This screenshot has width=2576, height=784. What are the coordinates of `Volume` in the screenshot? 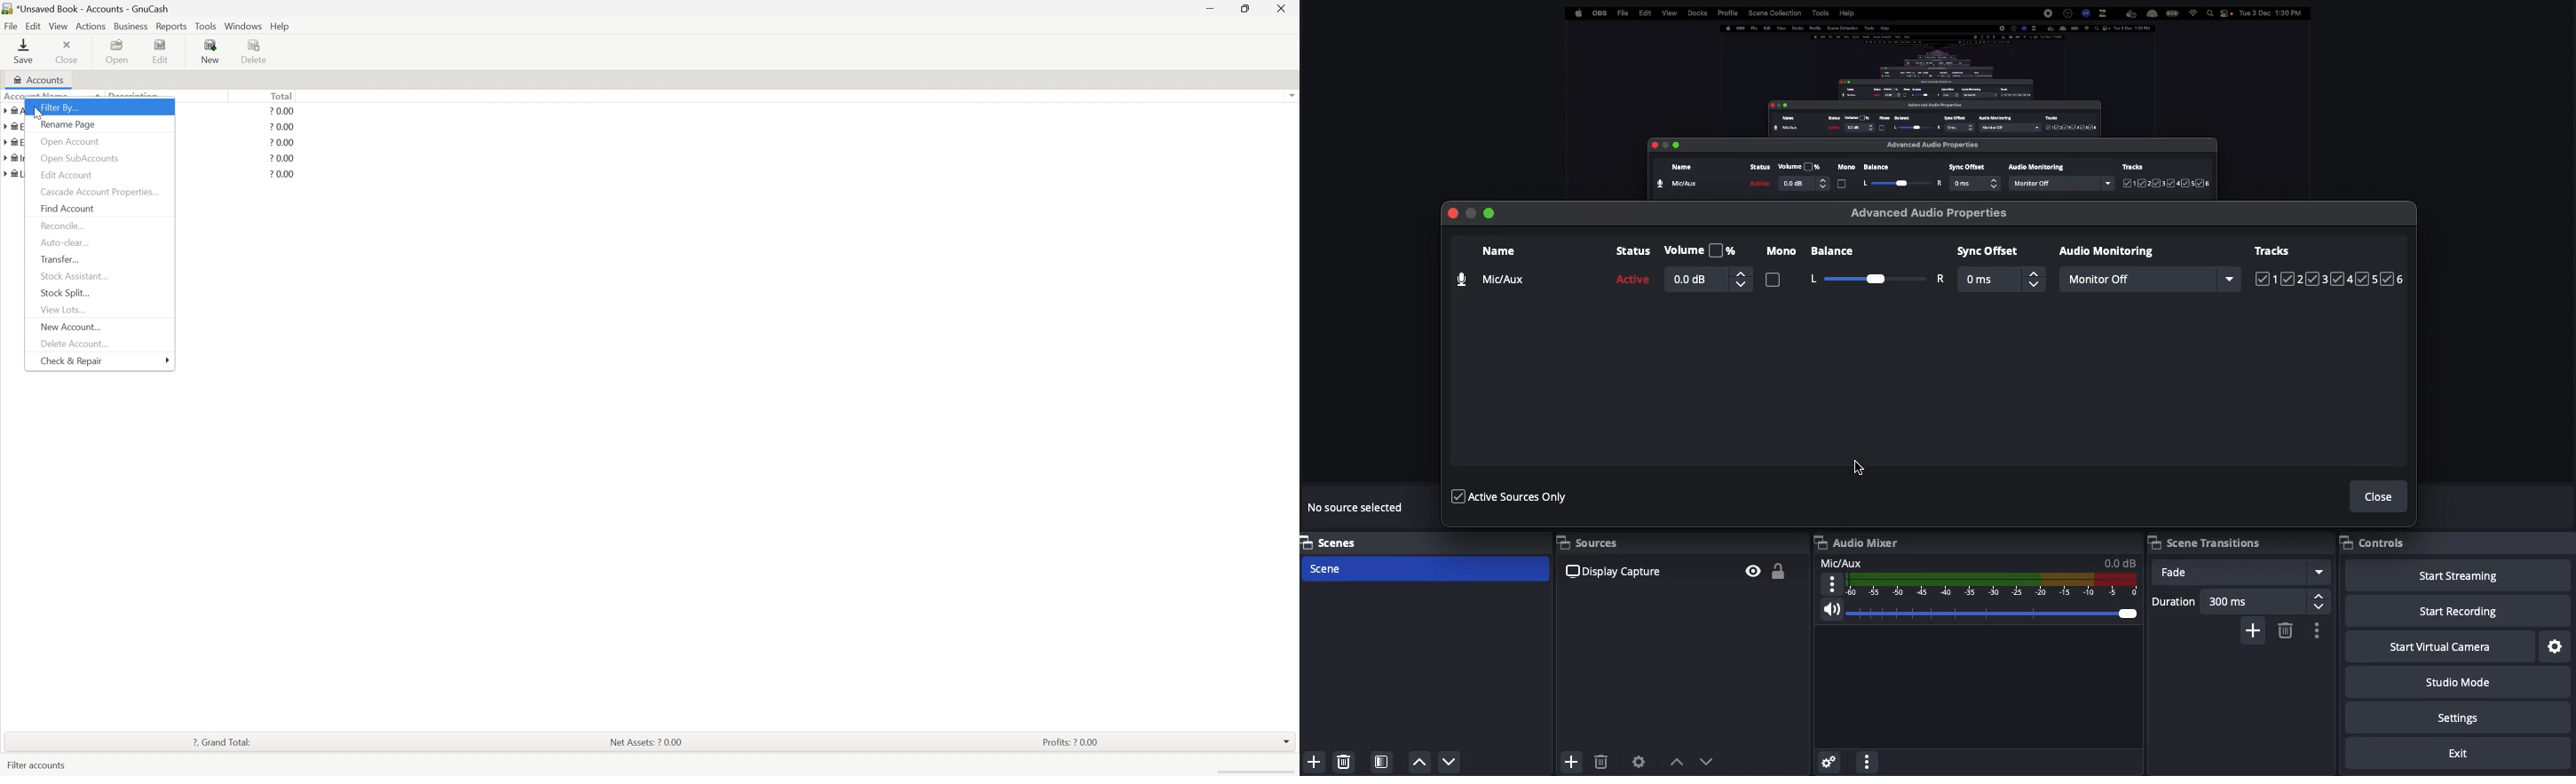 It's located at (1708, 266).